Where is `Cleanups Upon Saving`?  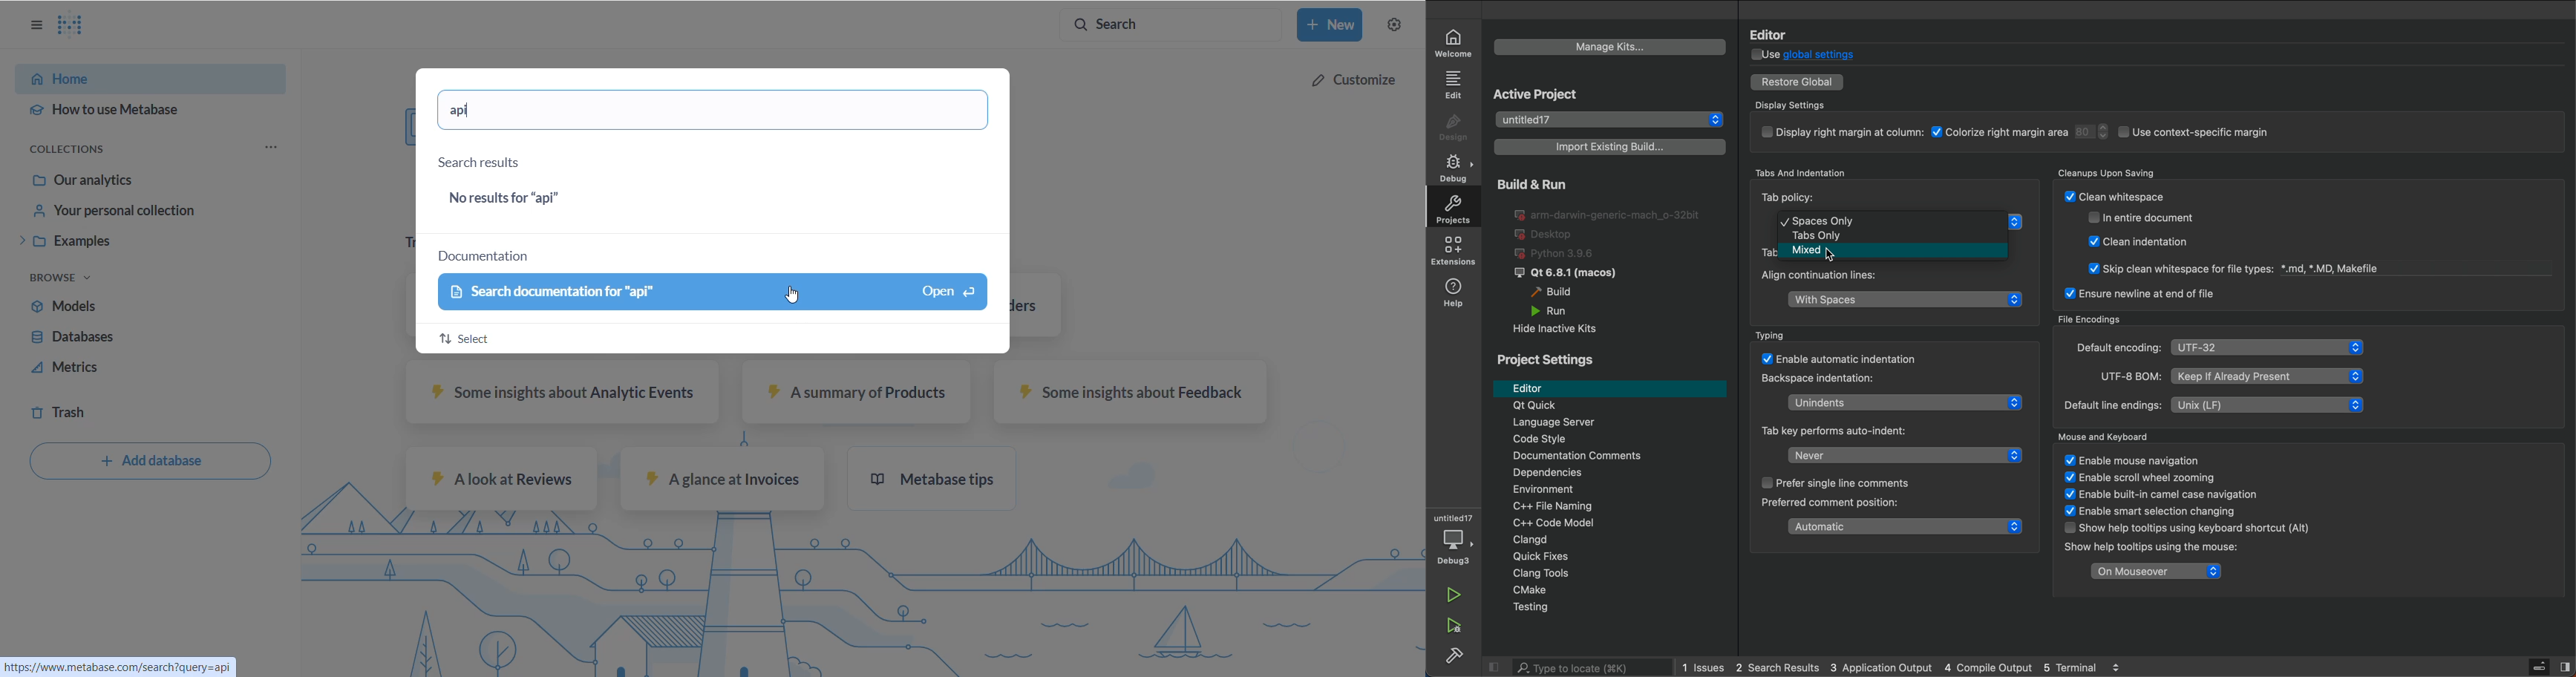
Cleanups Upon Saving is located at coordinates (2131, 172).